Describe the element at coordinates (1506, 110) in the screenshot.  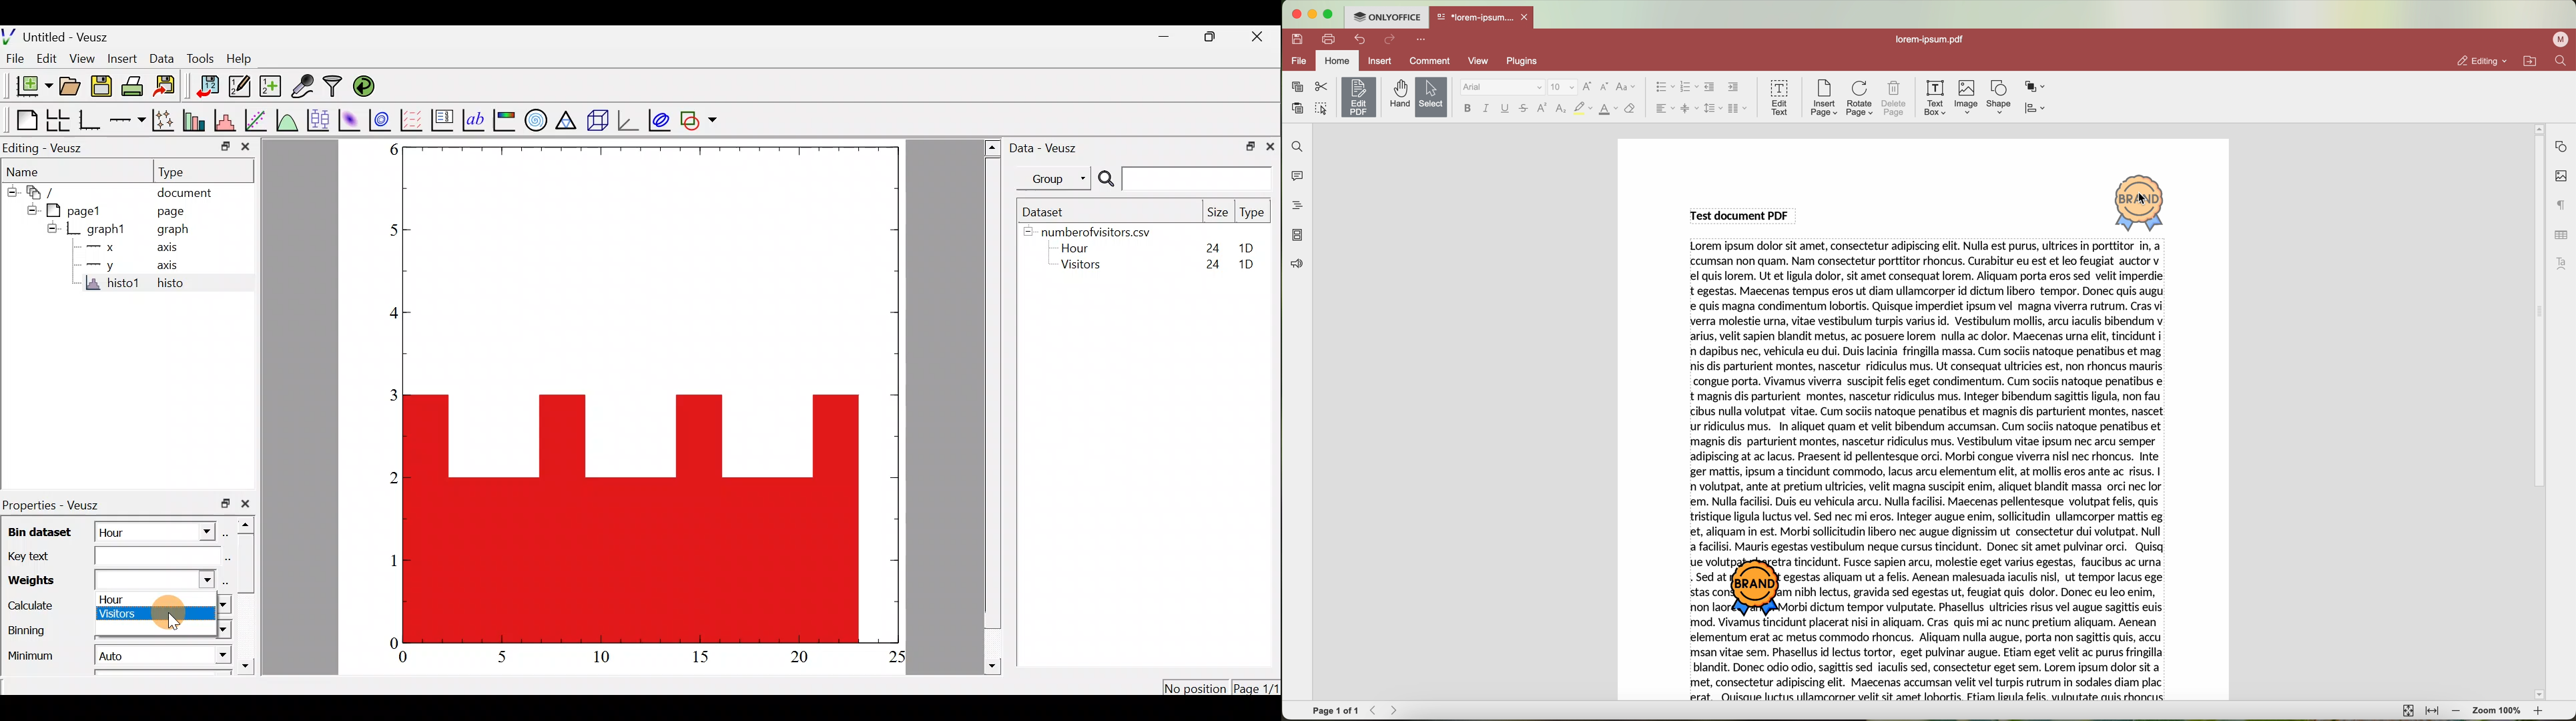
I see `underline` at that location.